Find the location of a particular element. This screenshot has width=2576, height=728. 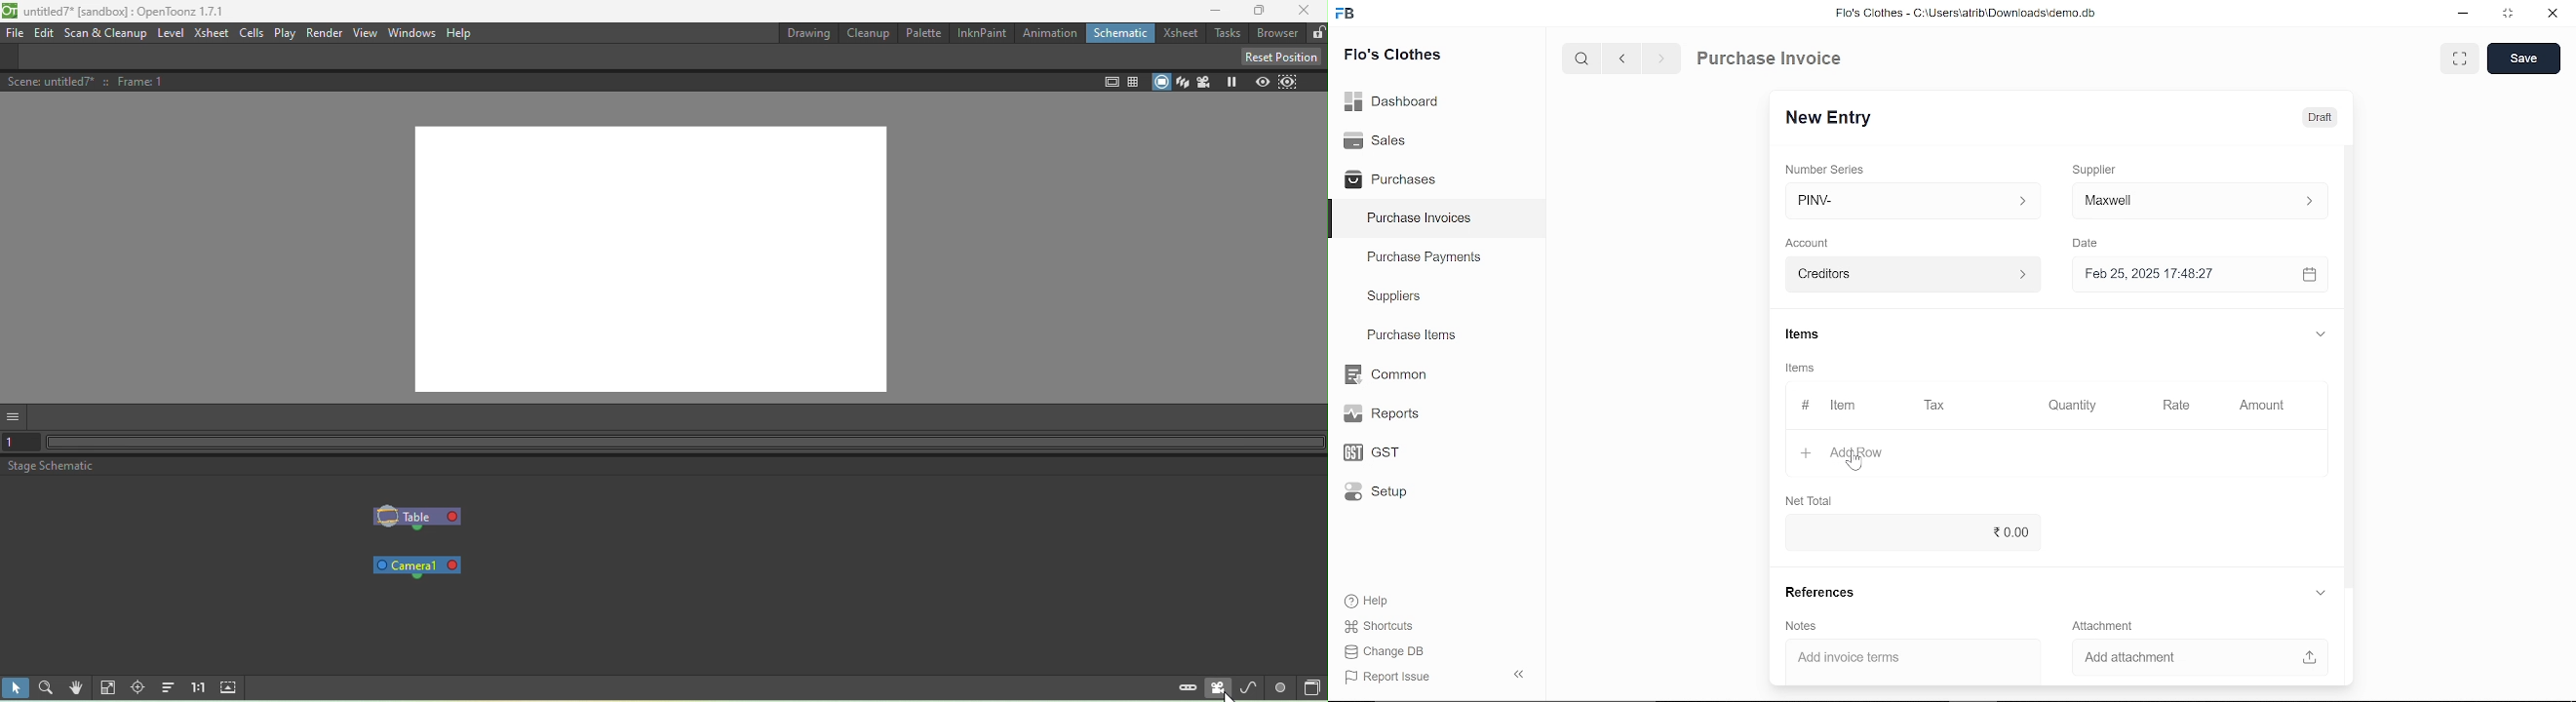

Purchase Invoice is located at coordinates (1773, 60).